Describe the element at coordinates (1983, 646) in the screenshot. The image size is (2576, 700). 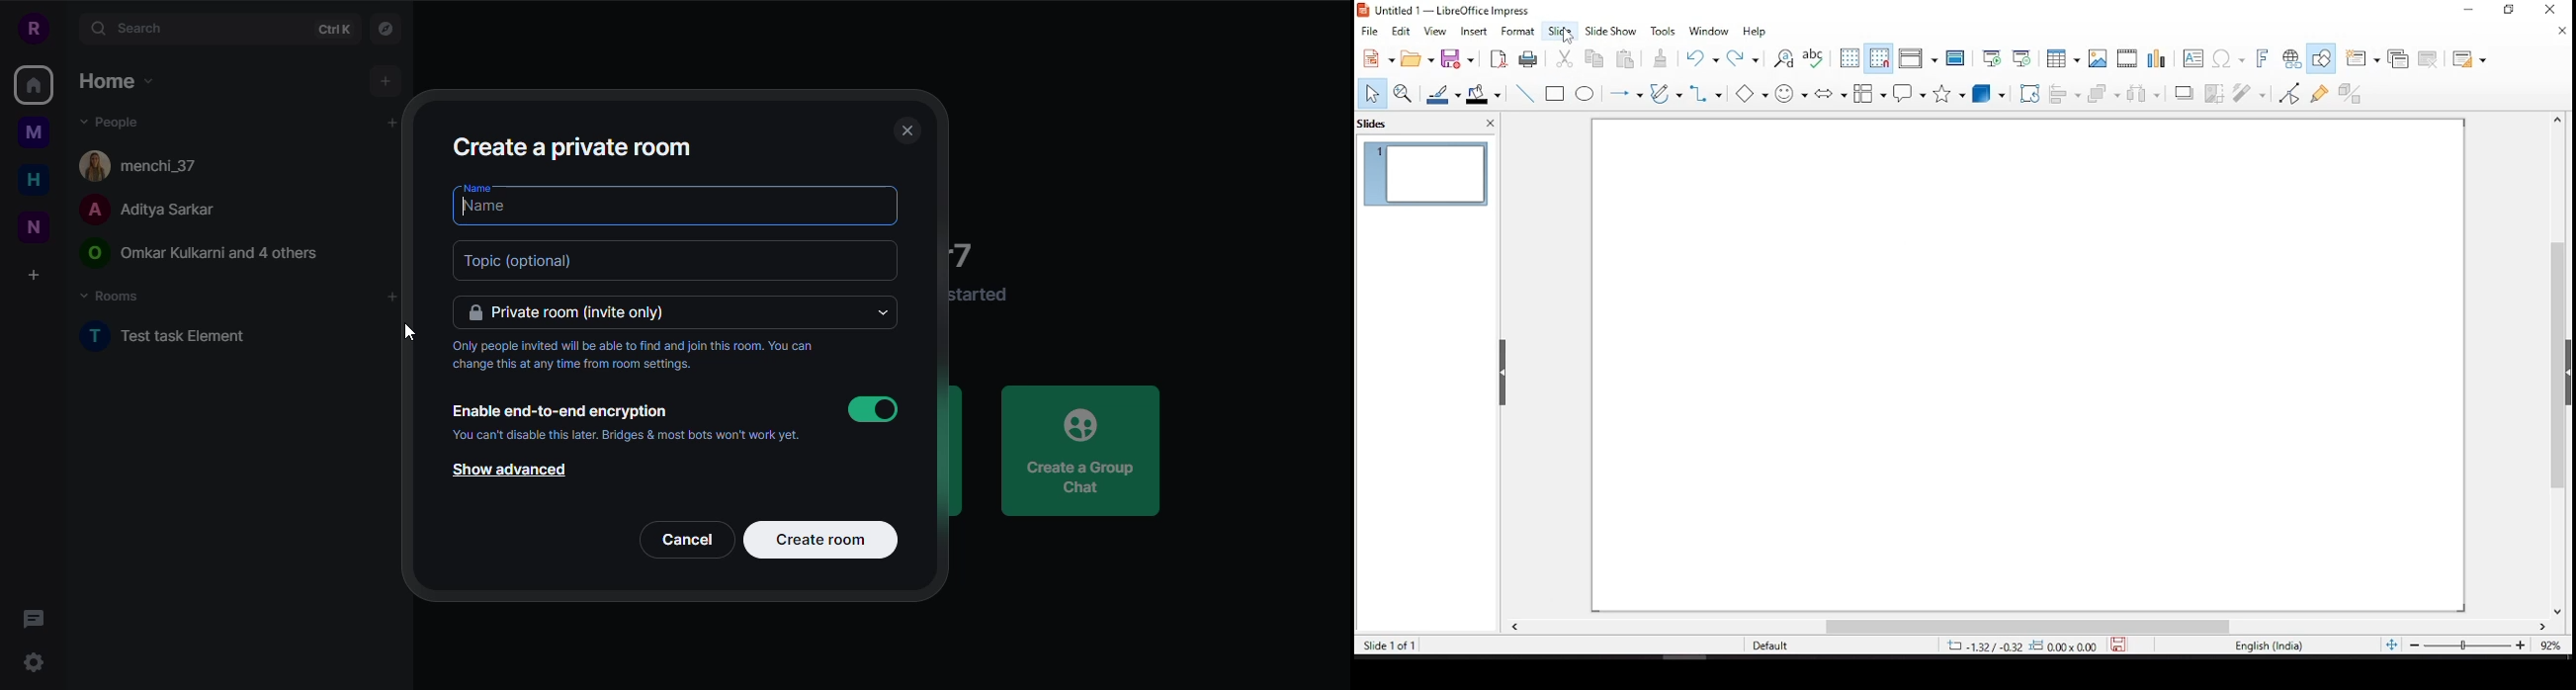
I see `-1.32/-0.32` at that location.